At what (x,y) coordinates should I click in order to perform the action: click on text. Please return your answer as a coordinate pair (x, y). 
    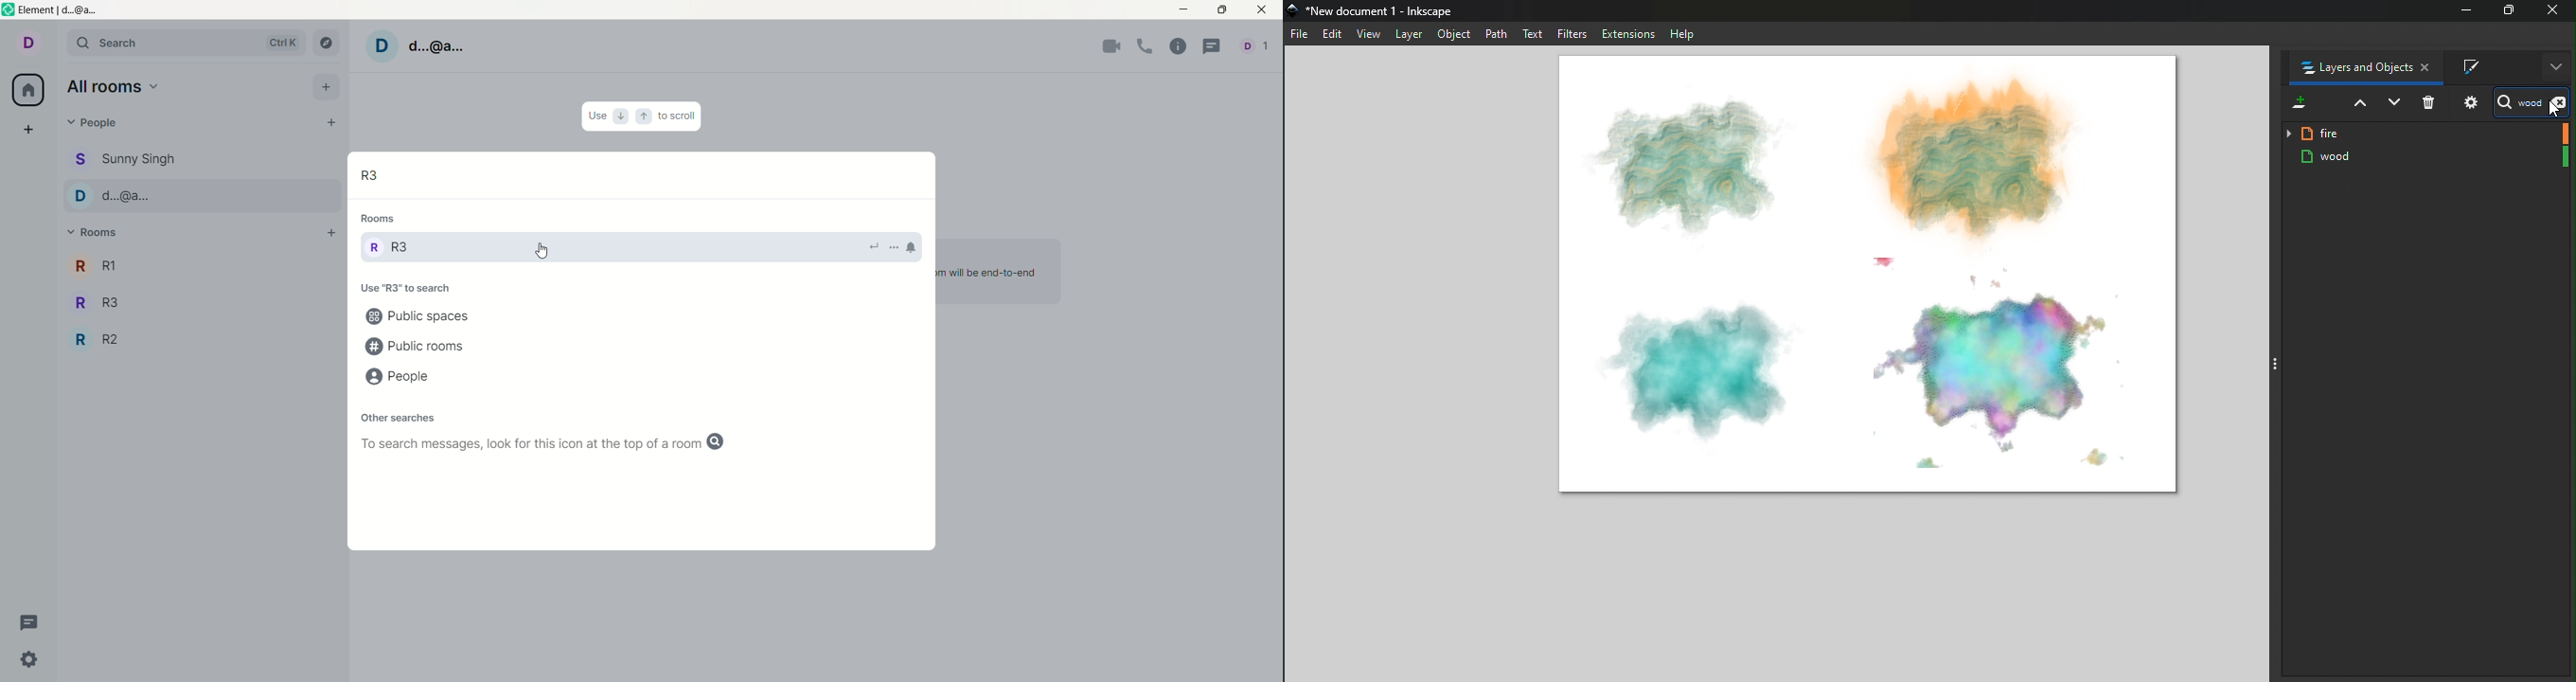
    Looking at the image, I should click on (562, 446).